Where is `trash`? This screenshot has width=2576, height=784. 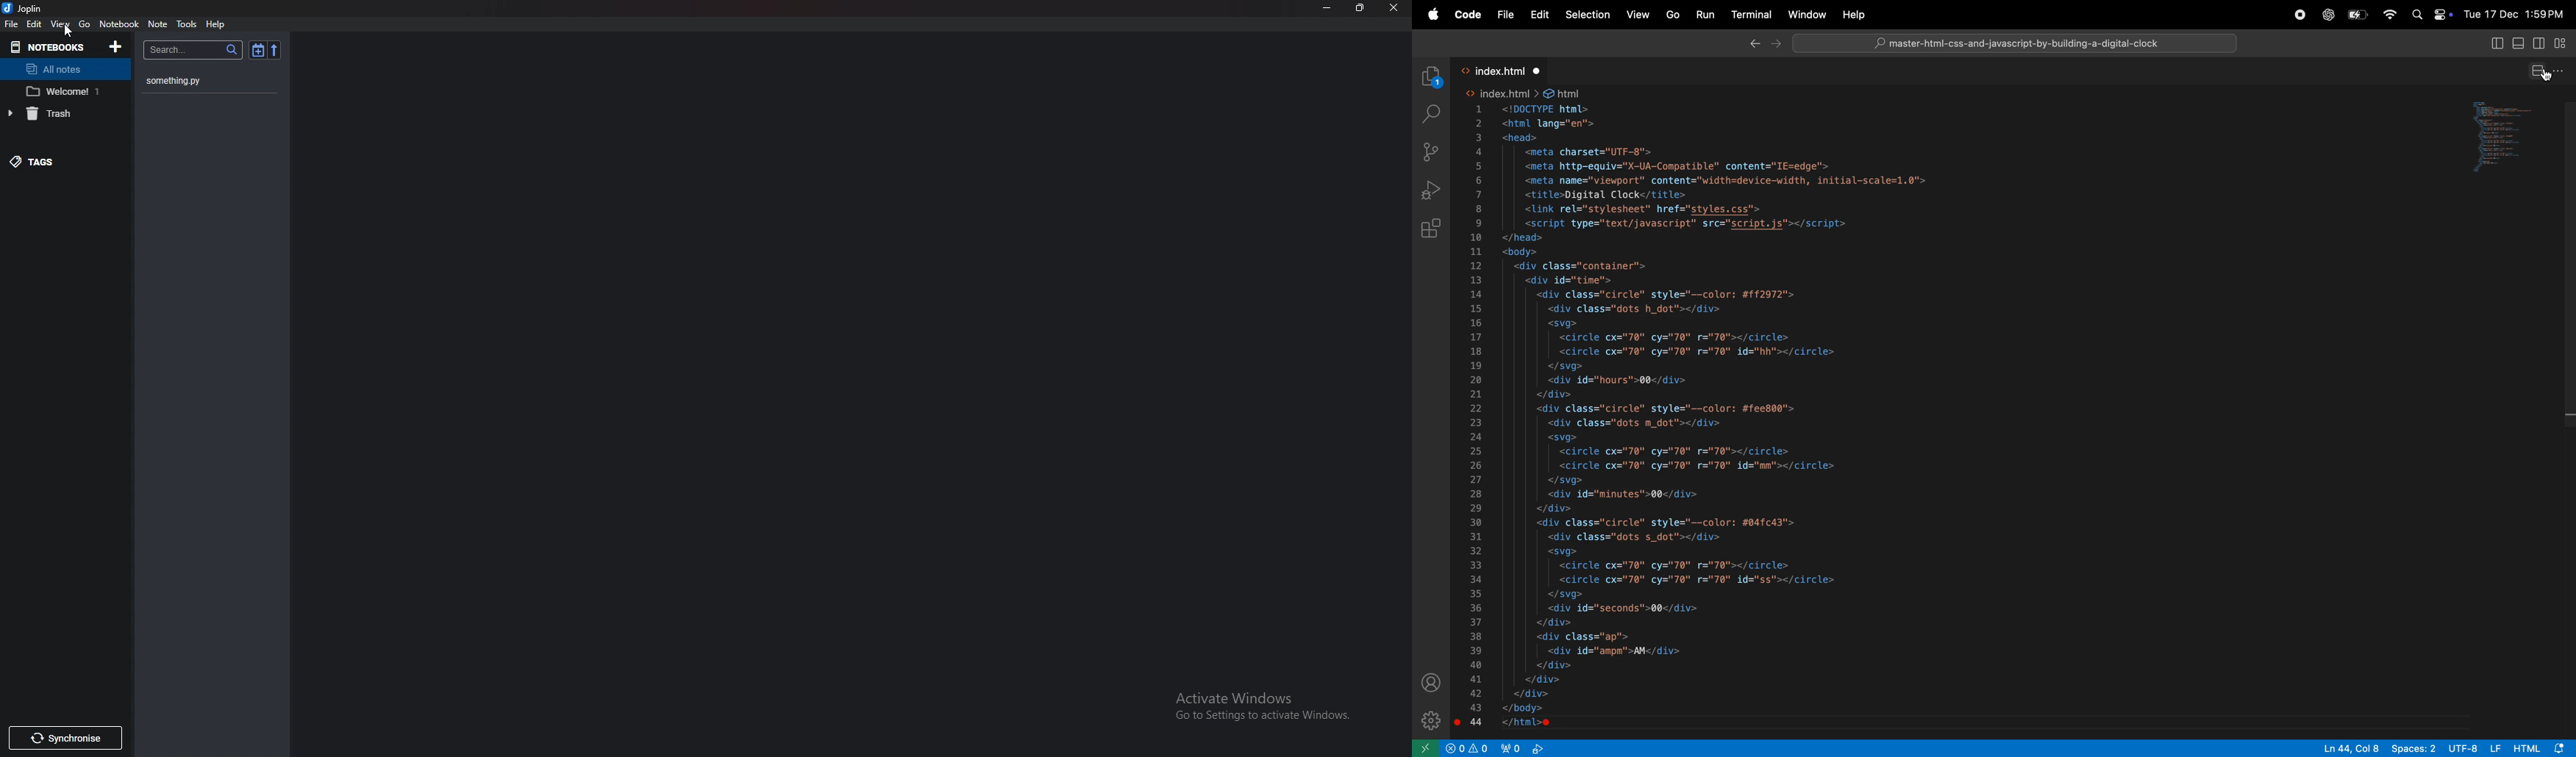 trash is located at coordinates (51, 113).